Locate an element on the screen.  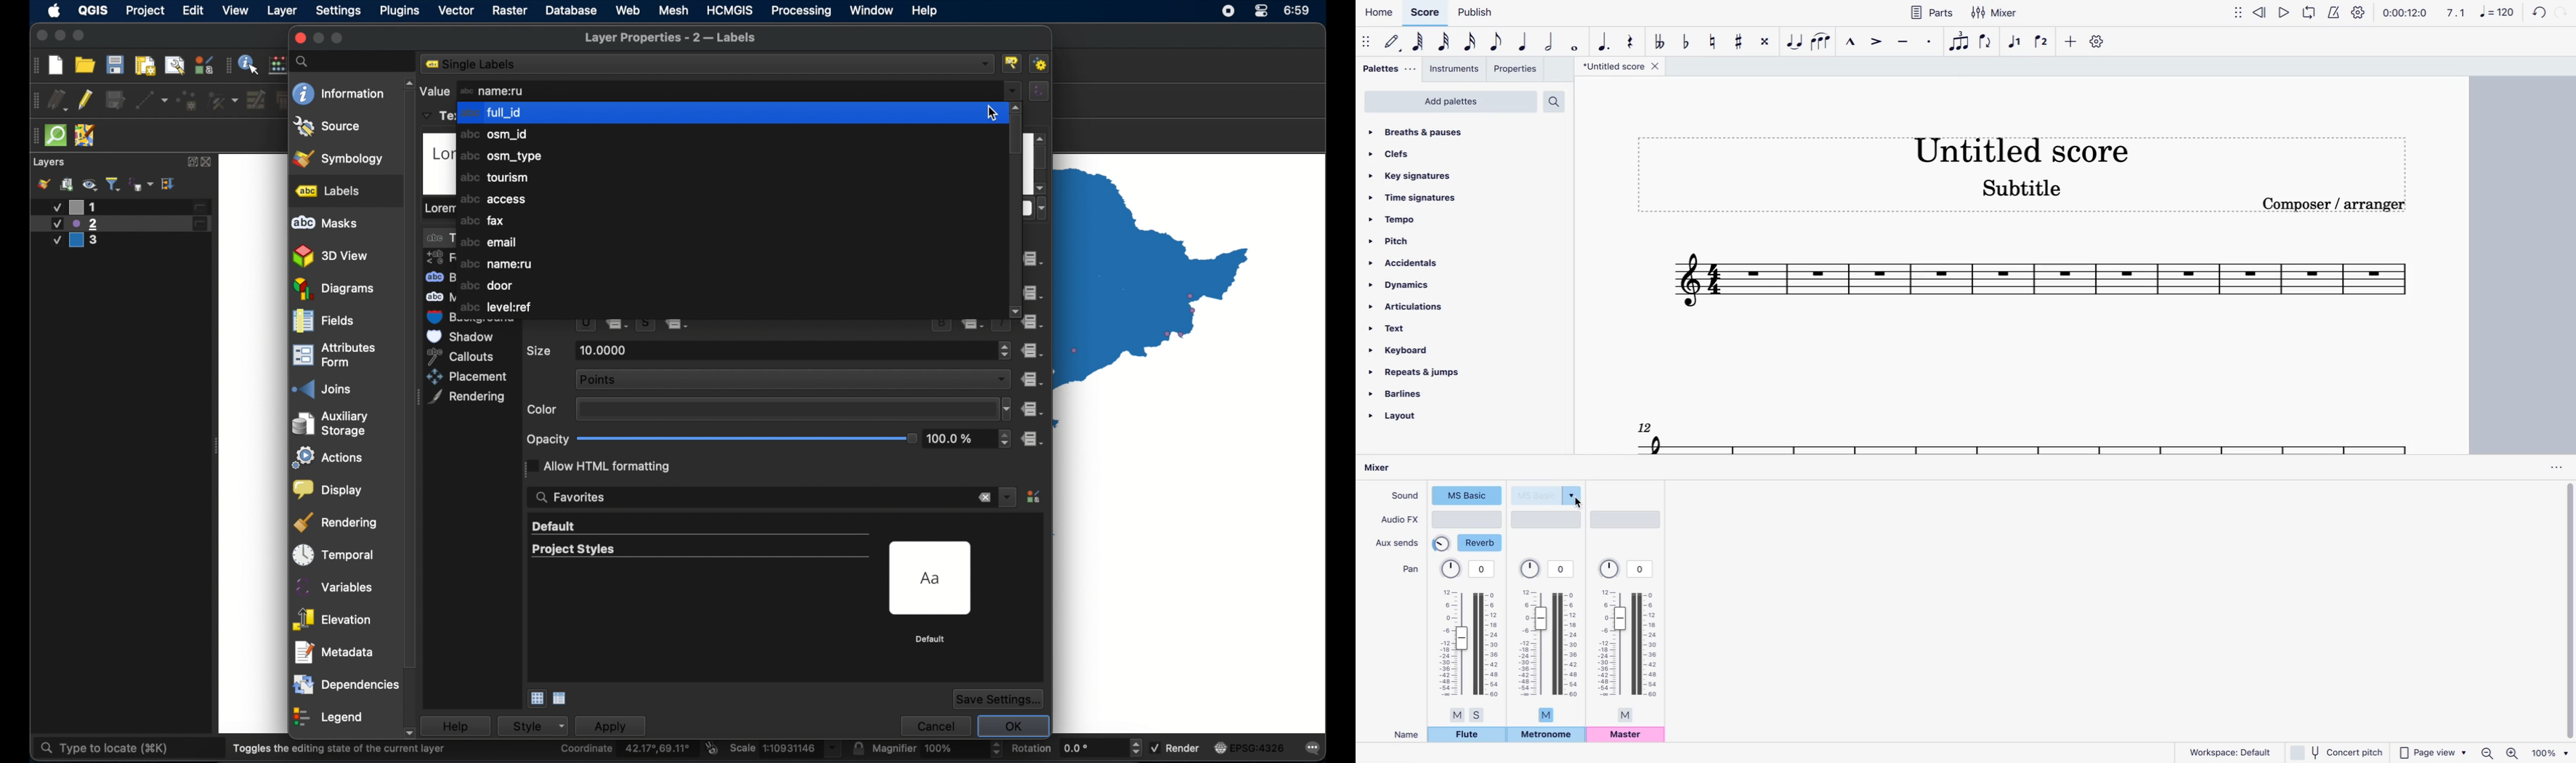
toggle sharp is located at coordinates (1741, 44).